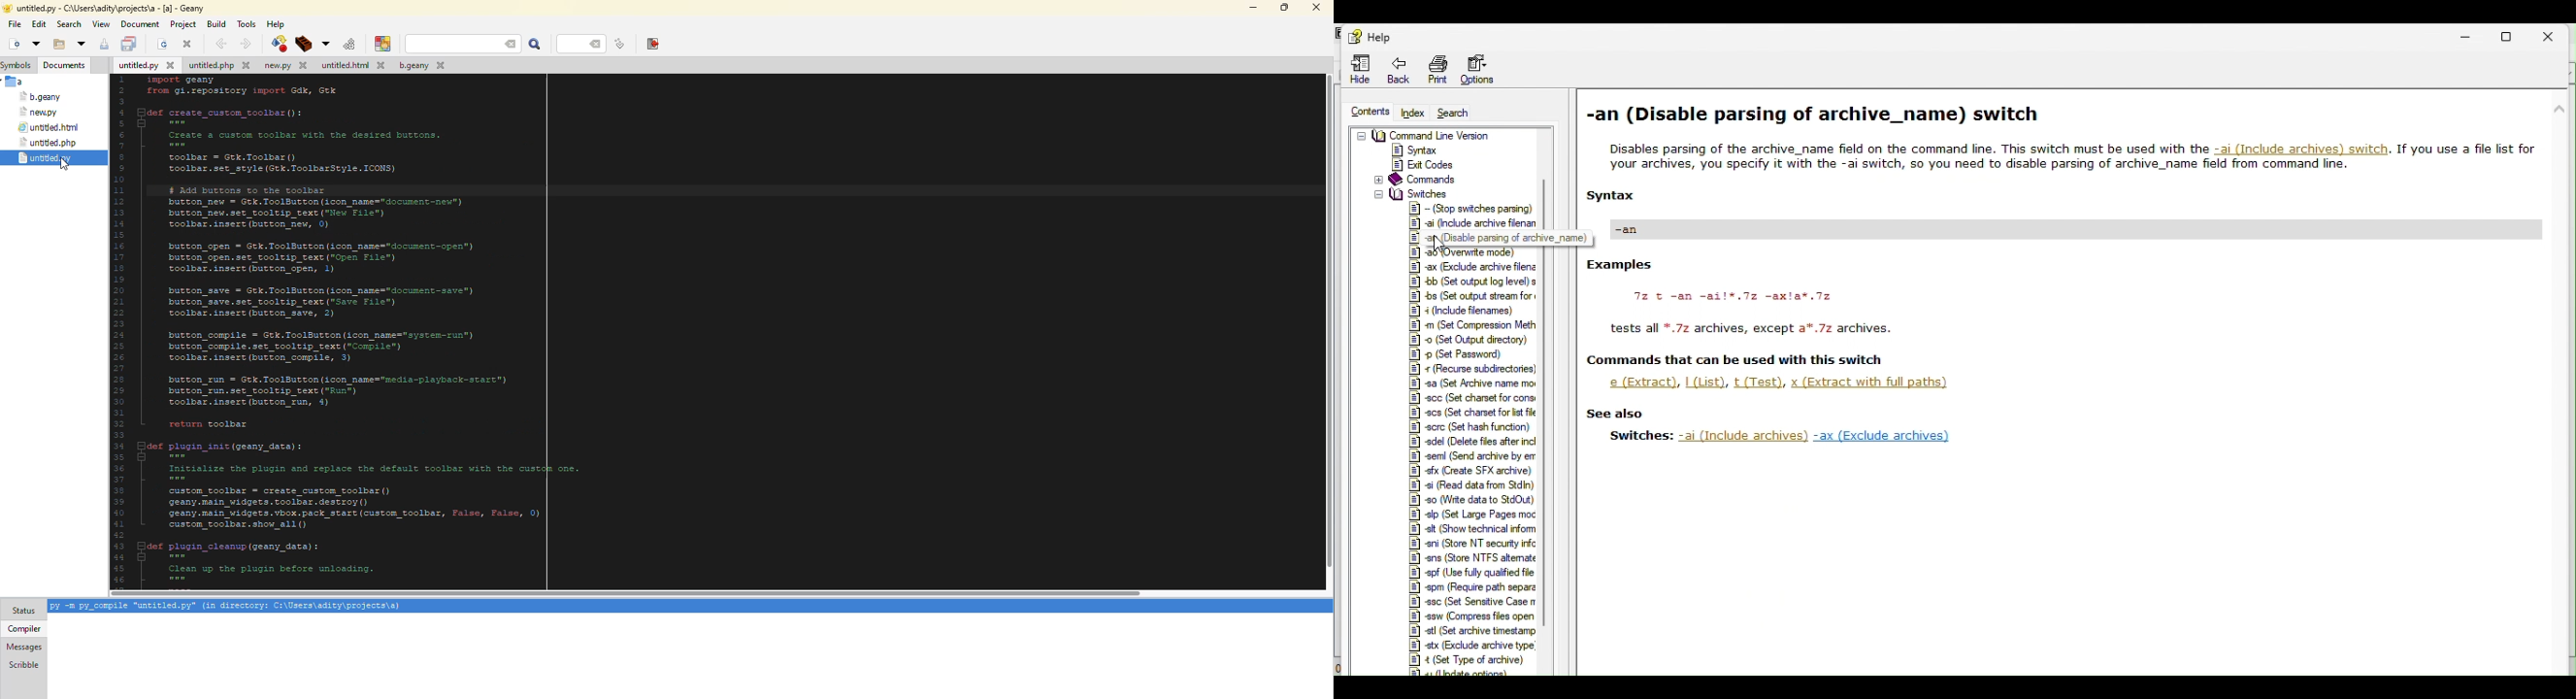  Describe the element at coordinates (1785, 383) in the screenshot. I see `(Extract), | (List), t (Test), x (Extract with full paths)` at that location.